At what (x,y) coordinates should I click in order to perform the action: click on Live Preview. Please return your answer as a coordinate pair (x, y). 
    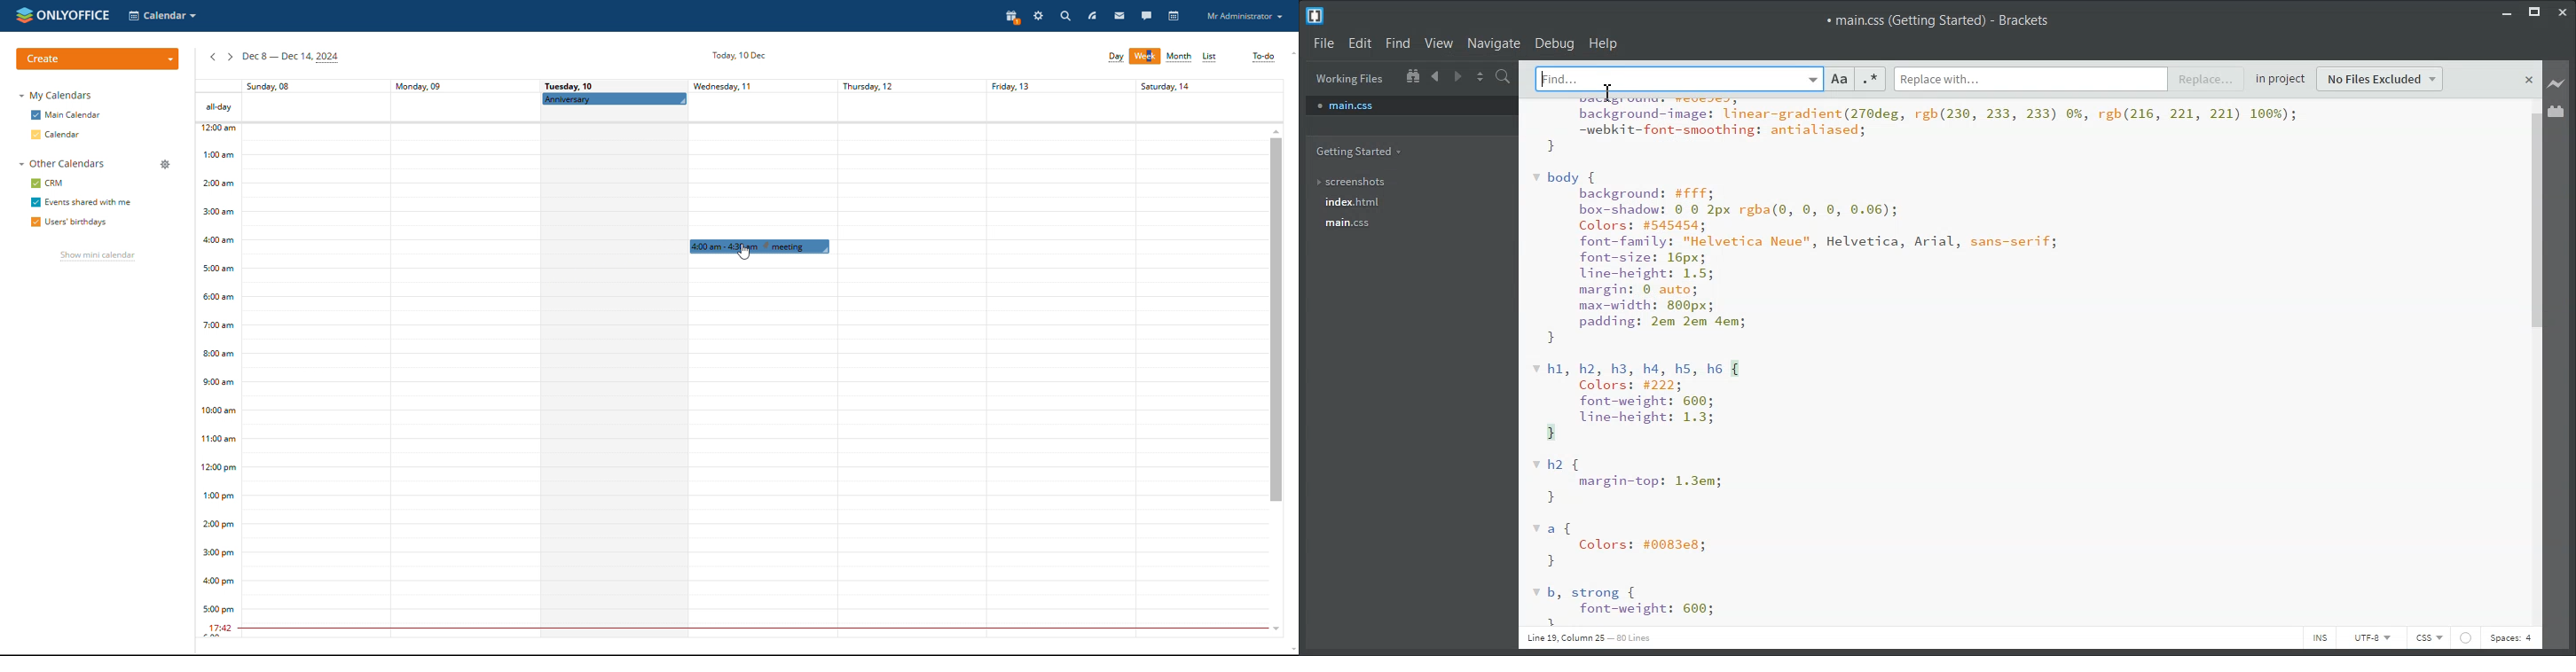
    Looking at the image, I should click on (2556, 84).